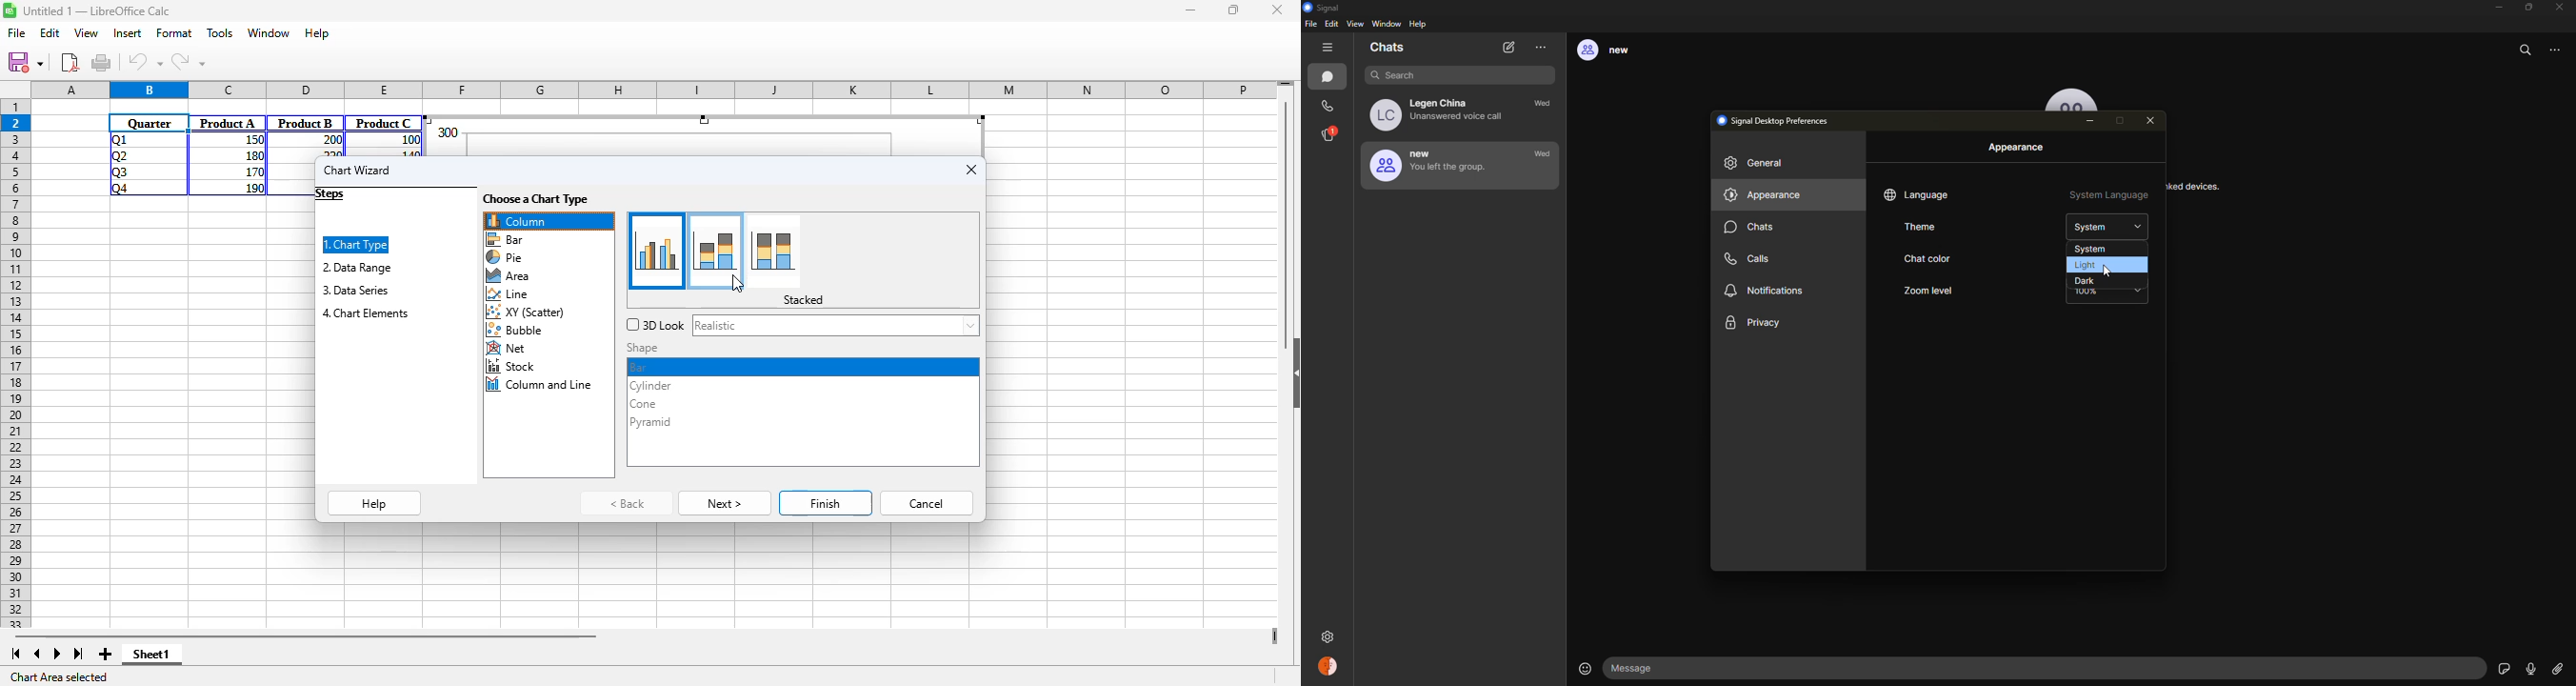 This screenshot has height=700, width=2576. I want to click on format, so click(174, 32).